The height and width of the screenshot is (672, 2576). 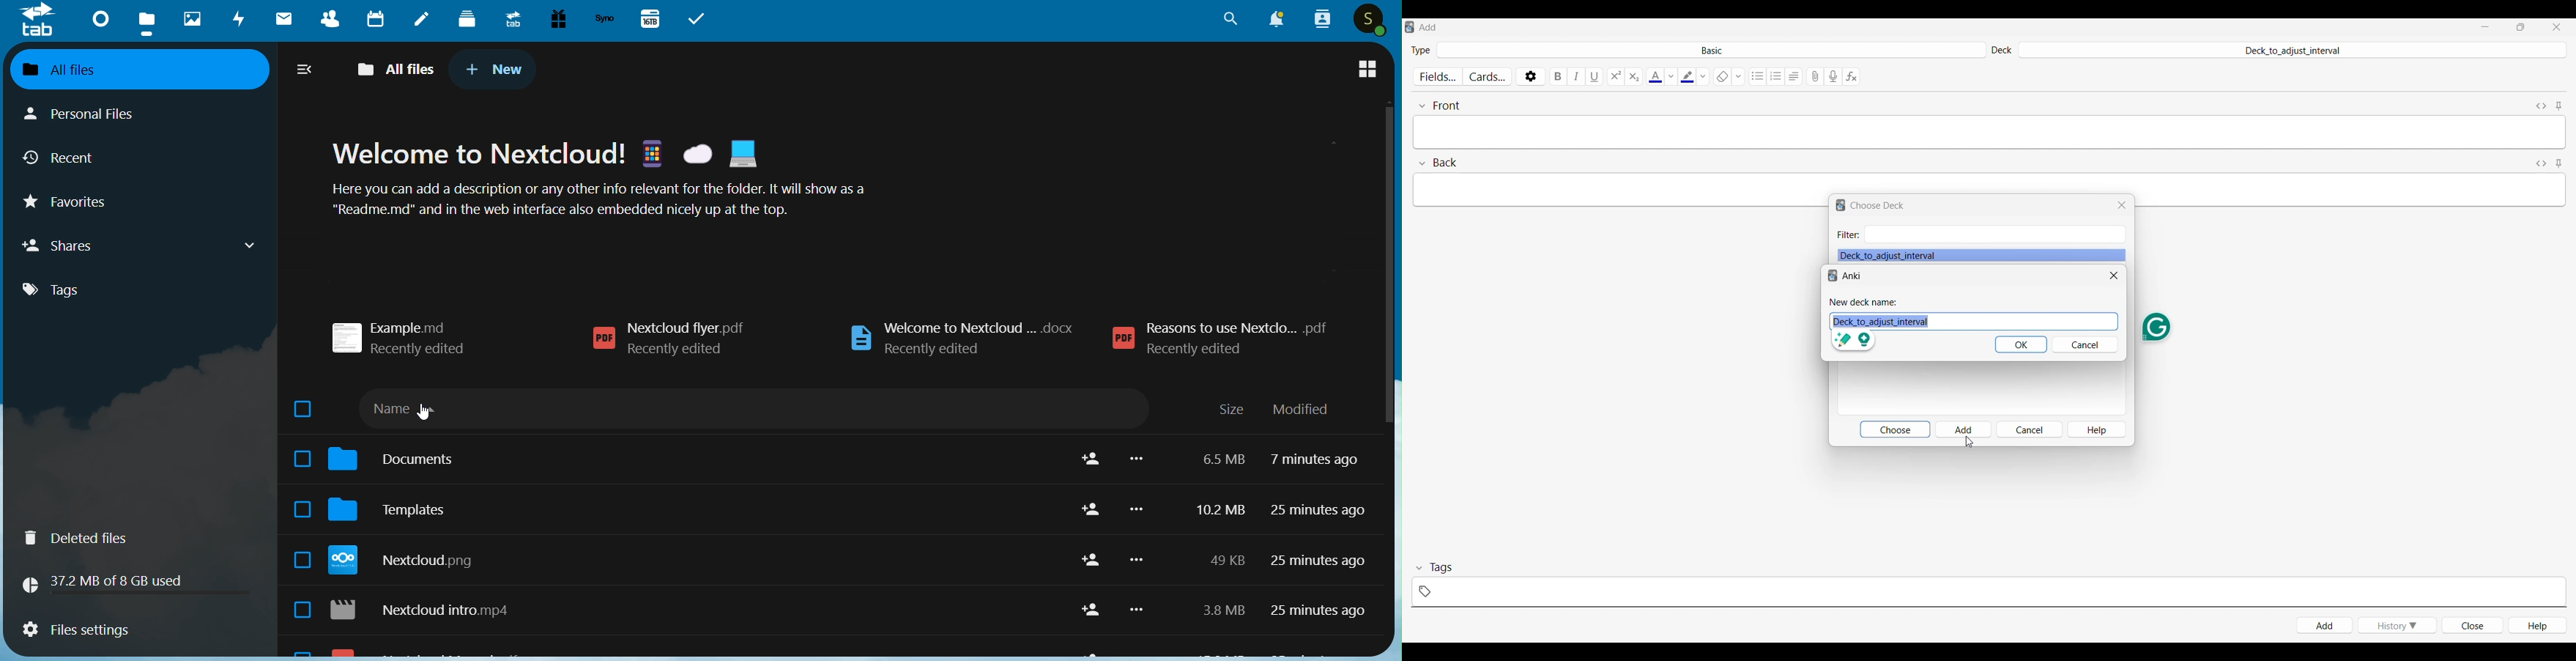 I want to click on Options, so click(x=1530, y=76).